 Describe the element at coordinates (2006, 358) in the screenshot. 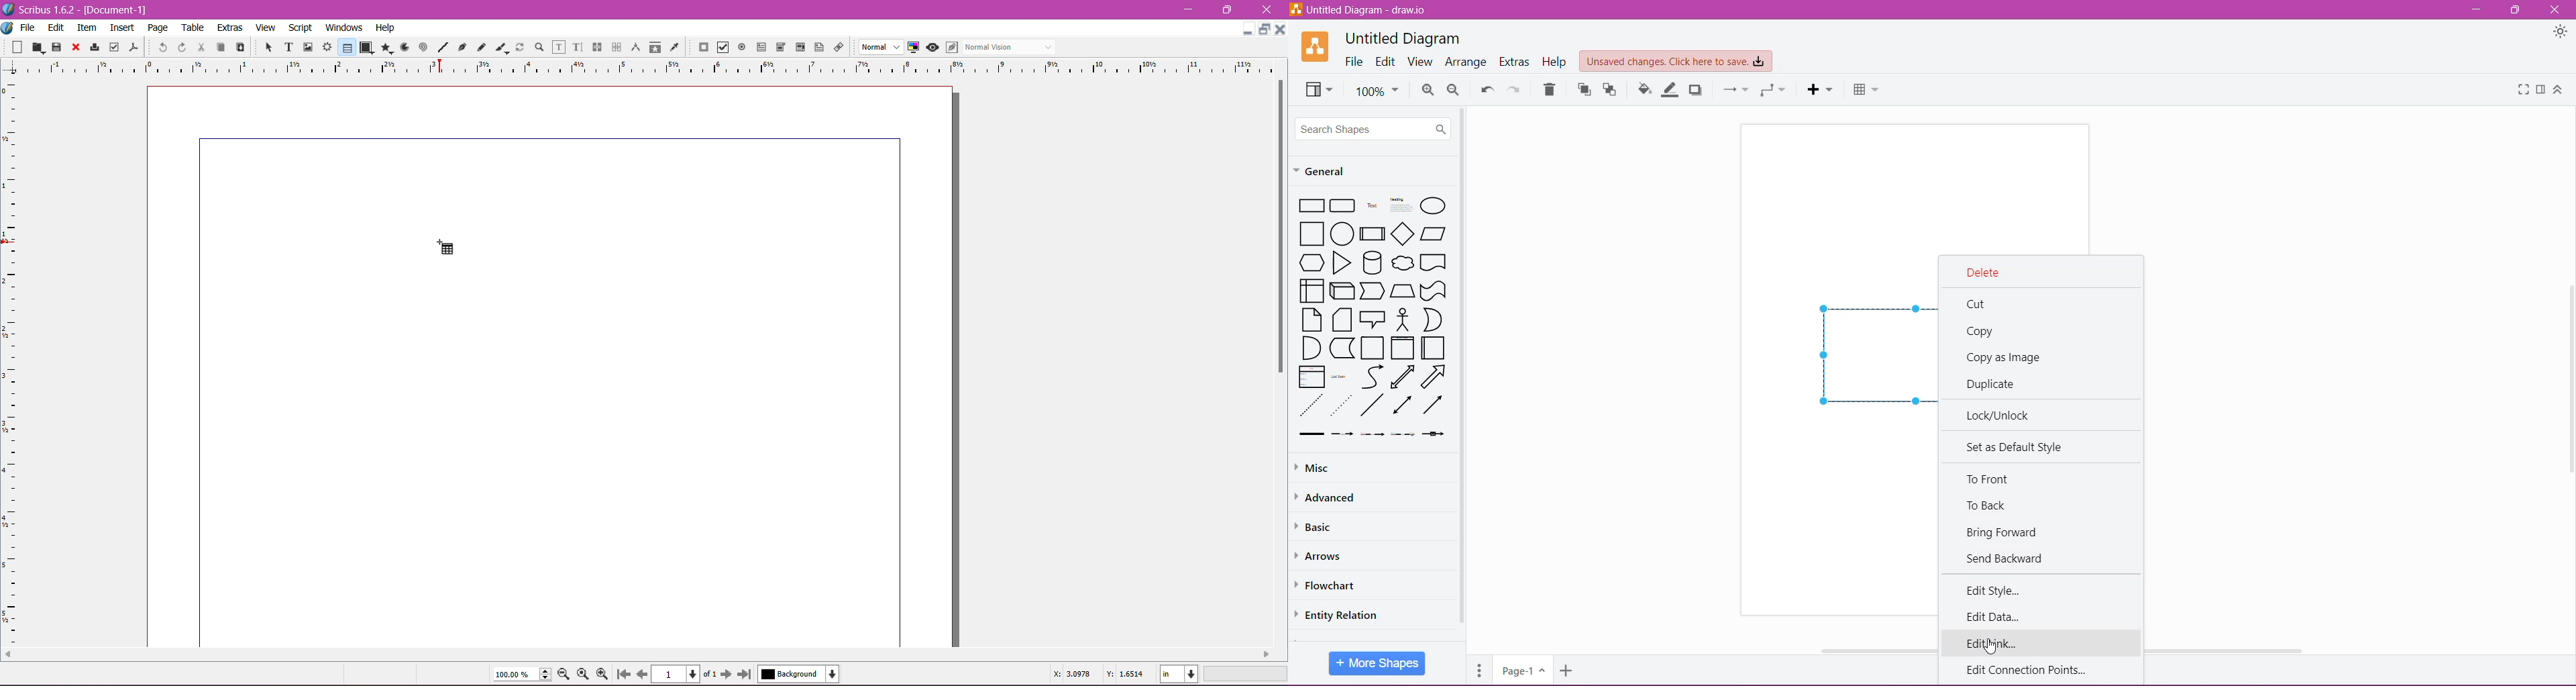

I see `Copy as Image` at that location.